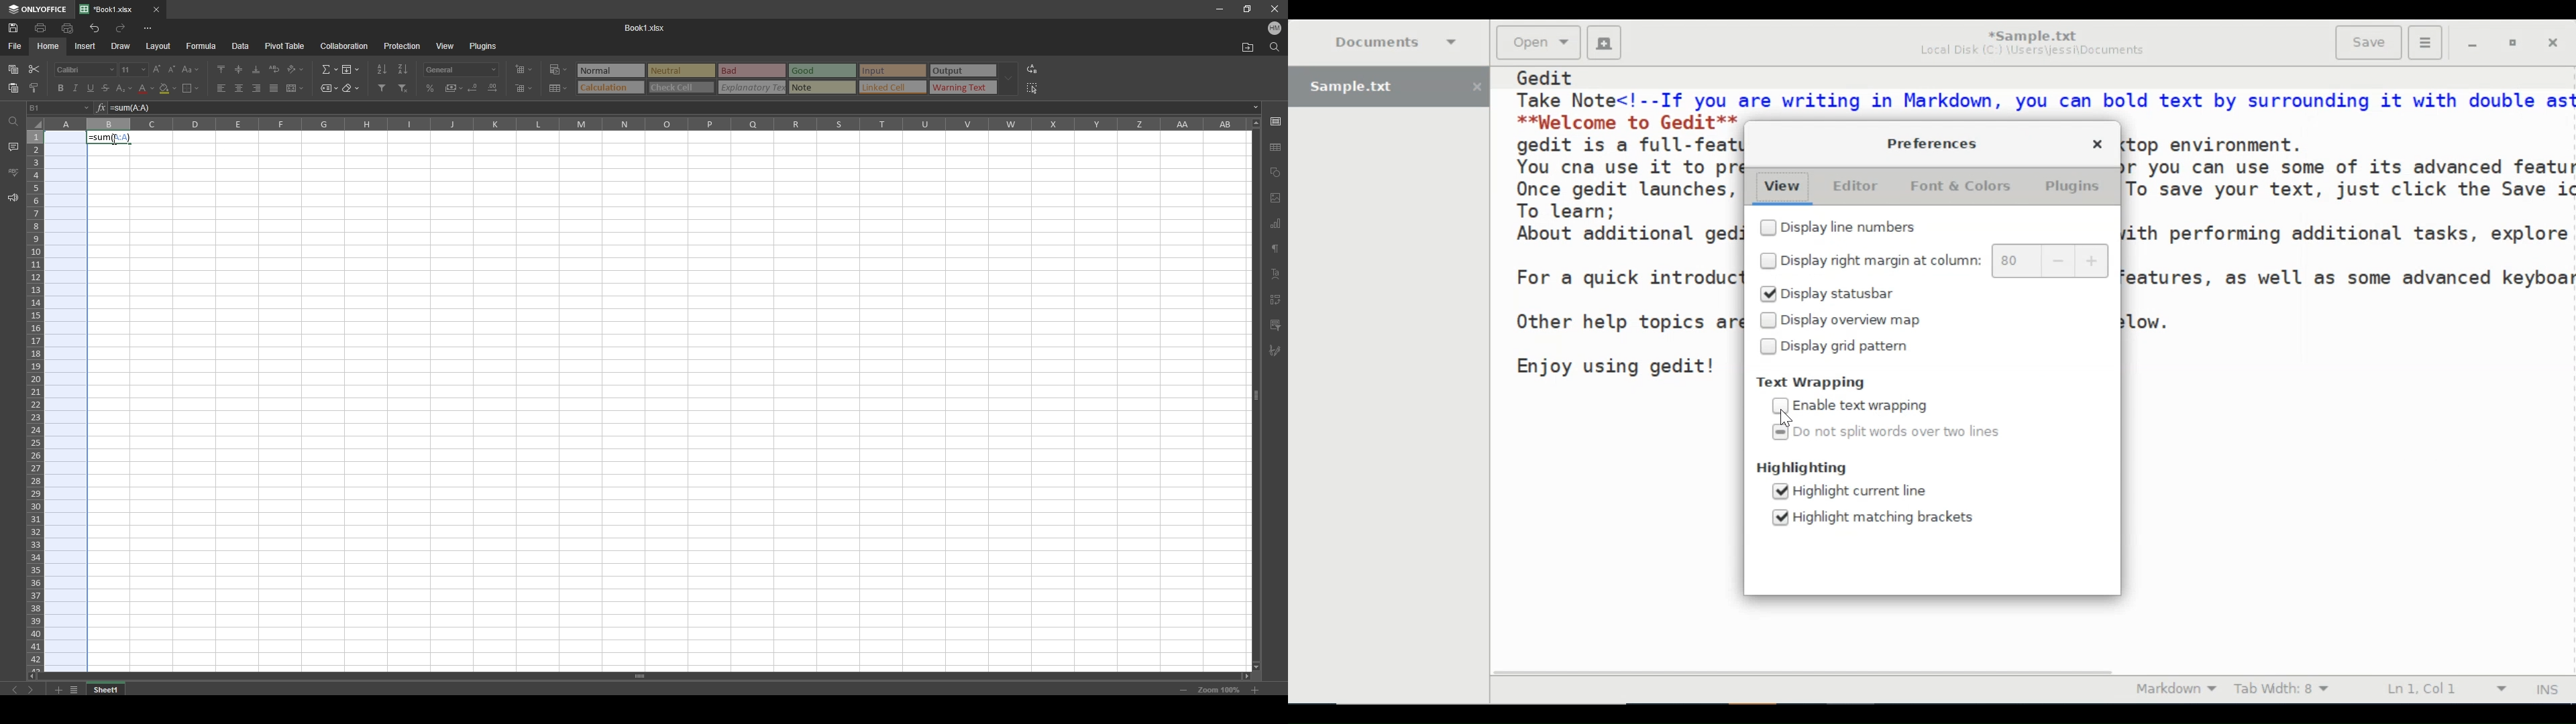 This screenshot has width=2576, height=728. What do you see at coordinates (1786, 416) in the screenshot?
I see `Cursor` at bounding box center [1786, 416].